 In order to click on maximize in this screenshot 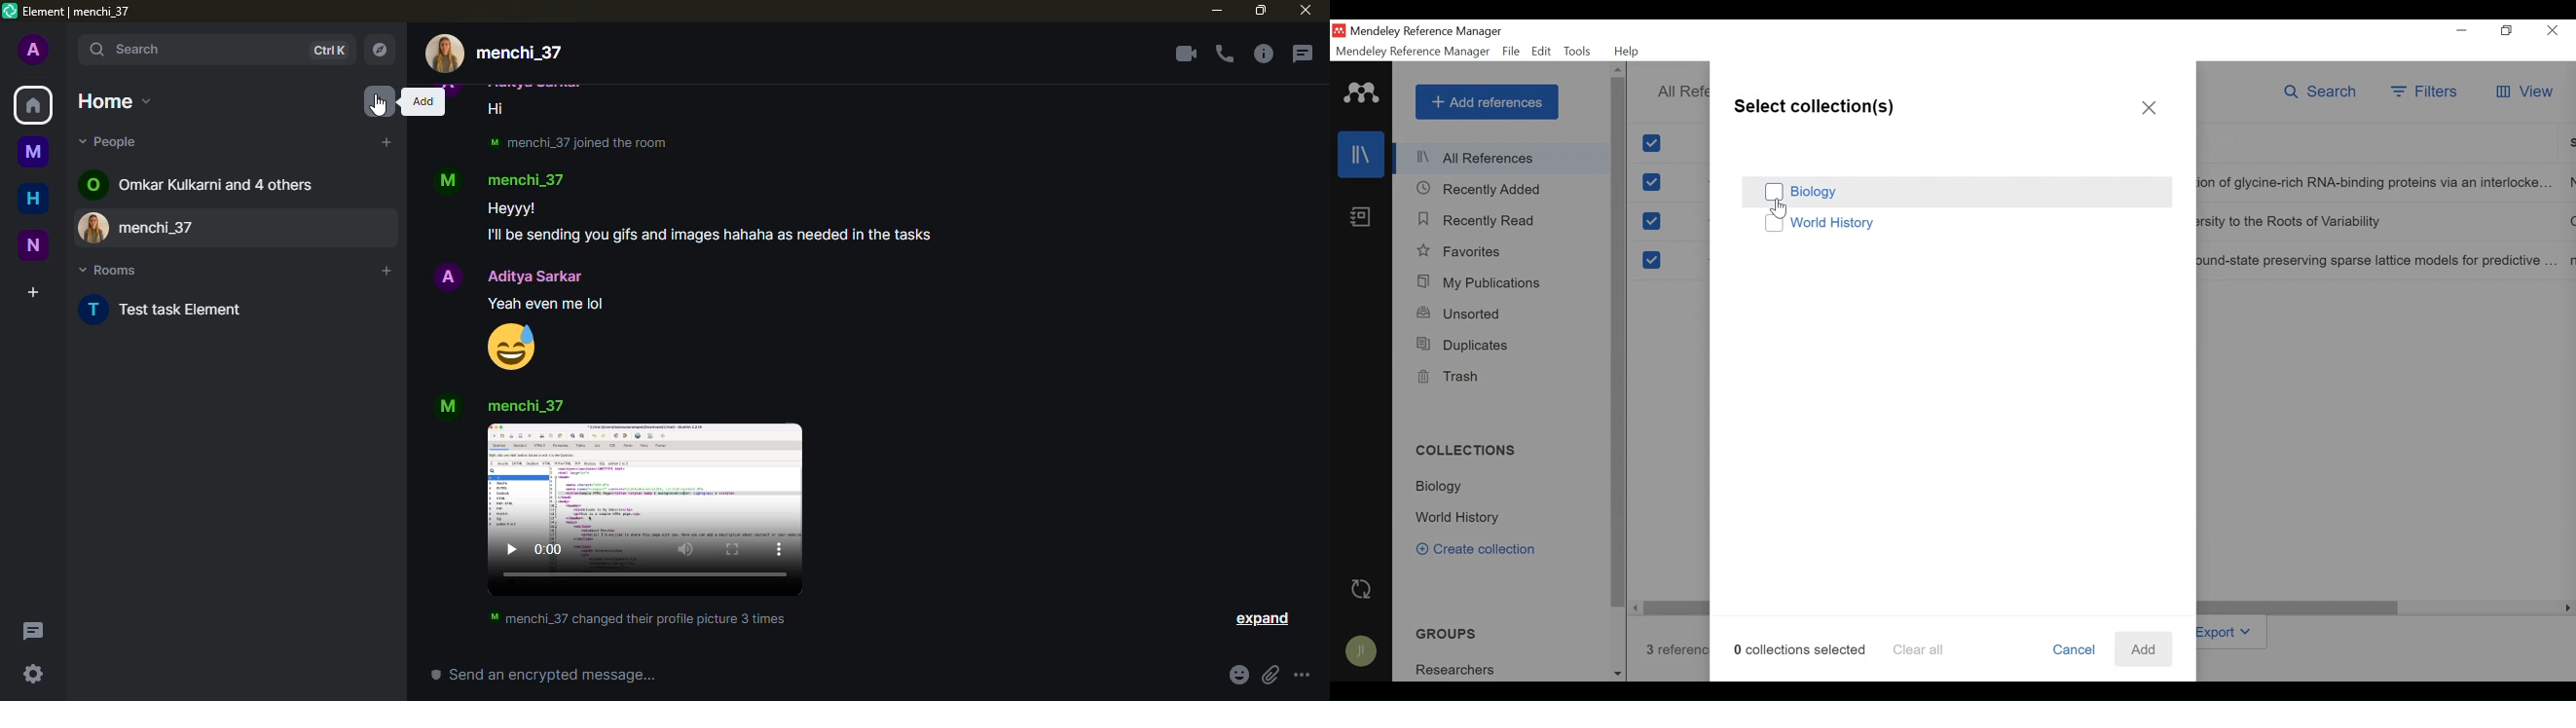, I will do `click(1261, 11)`.